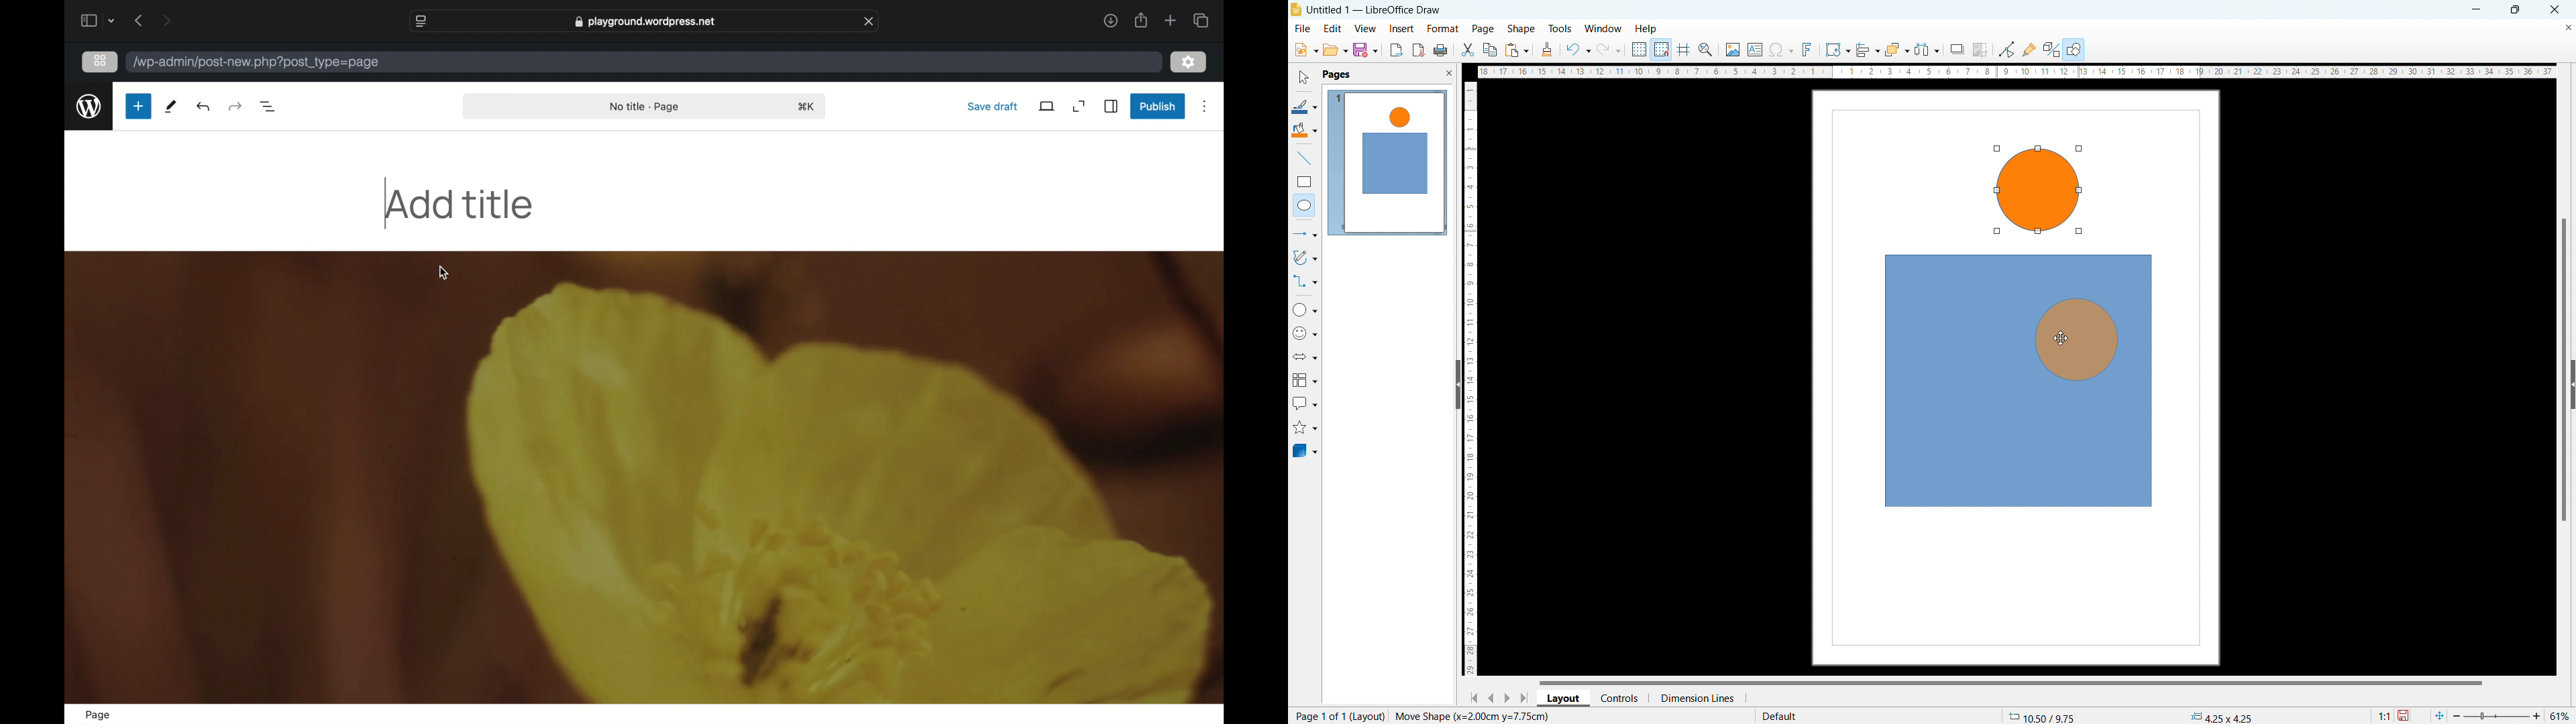  I want to click on format, so click(1442, 29).